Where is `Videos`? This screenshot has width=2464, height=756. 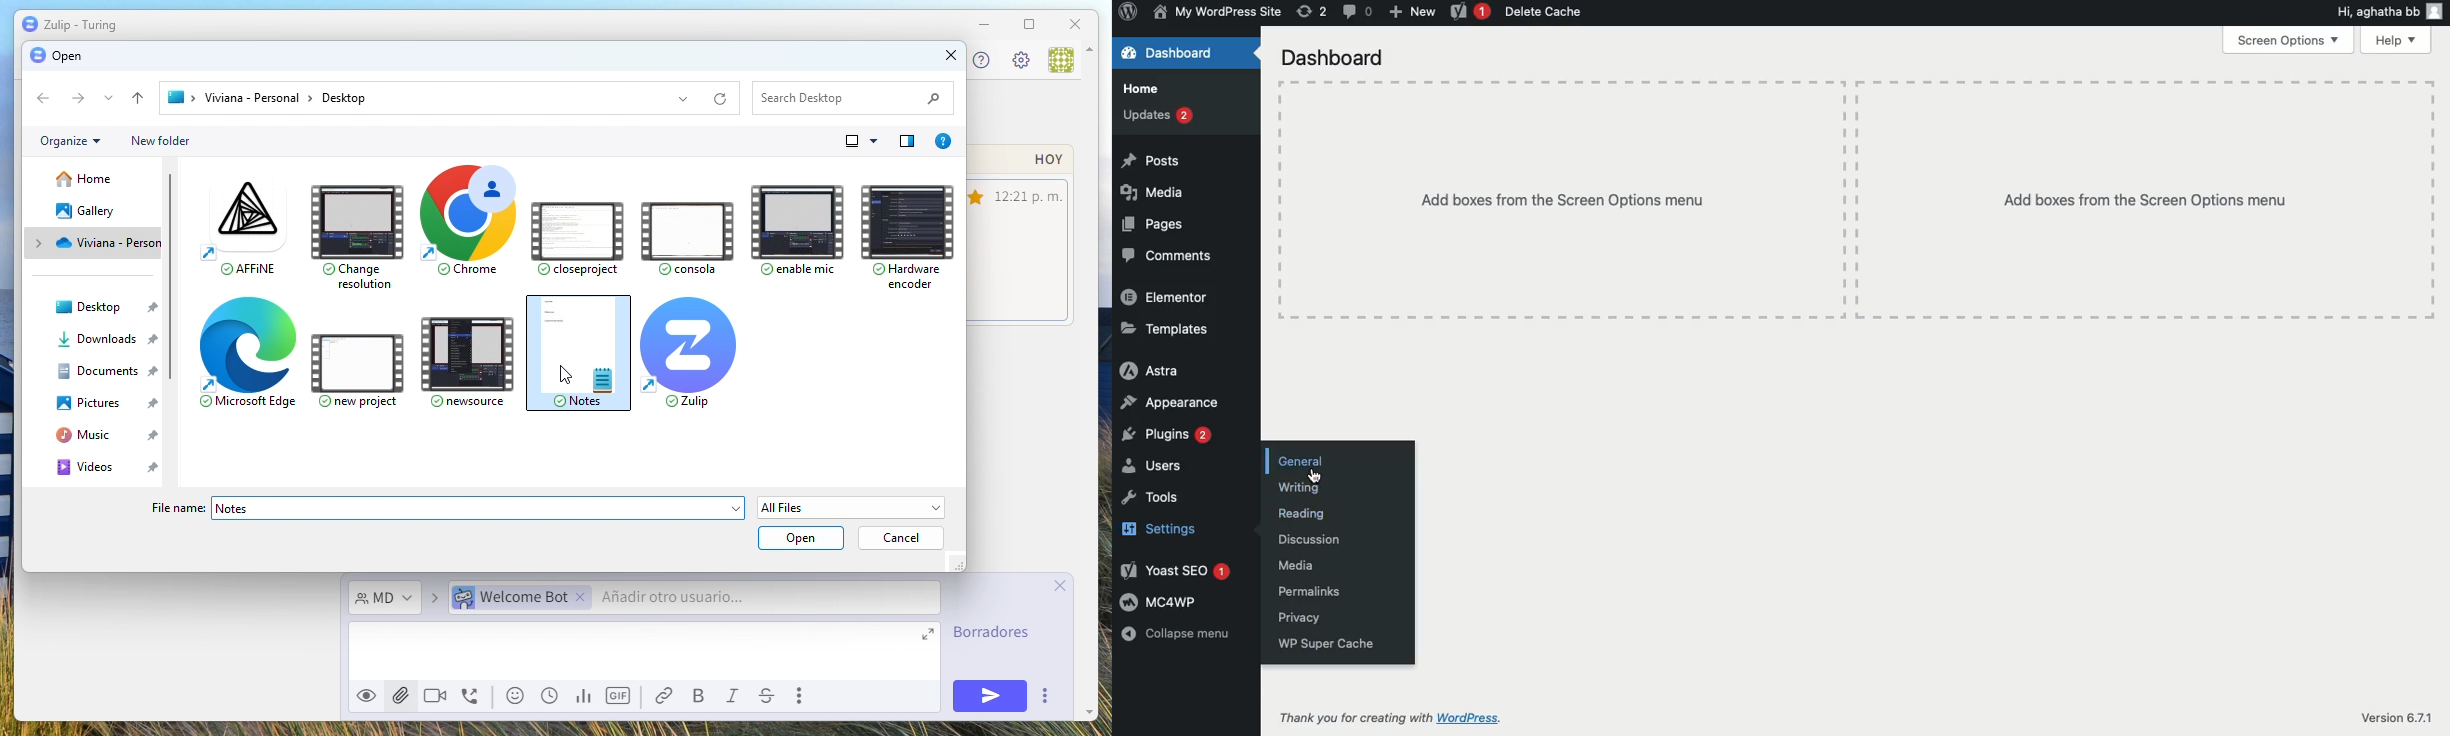
Videos is located at coordinates (112, 467).